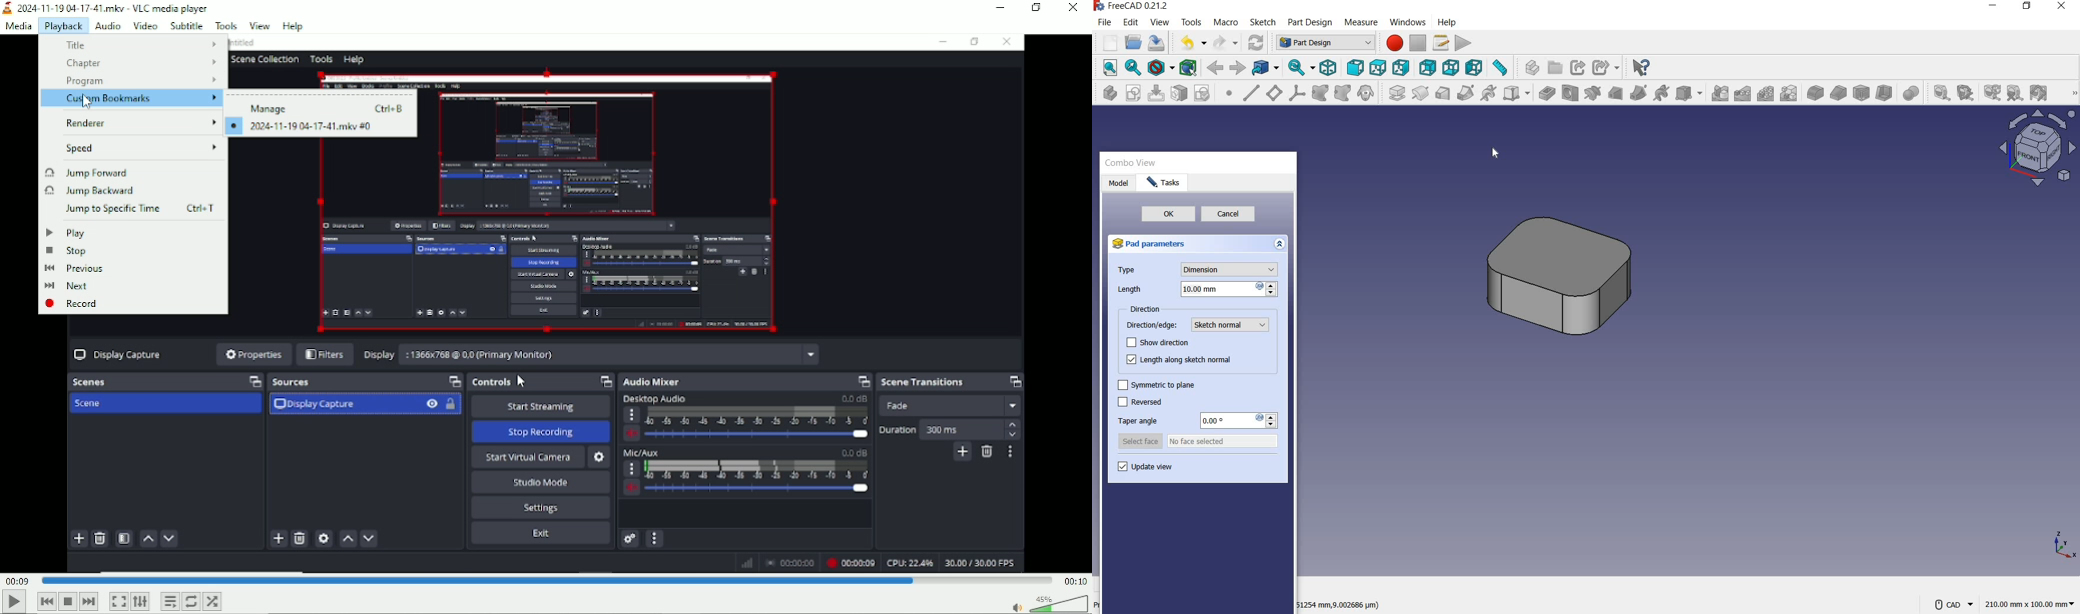  Describe the element at coordinates (1263, 22) in the screenshot. I see `sketch` at that location.